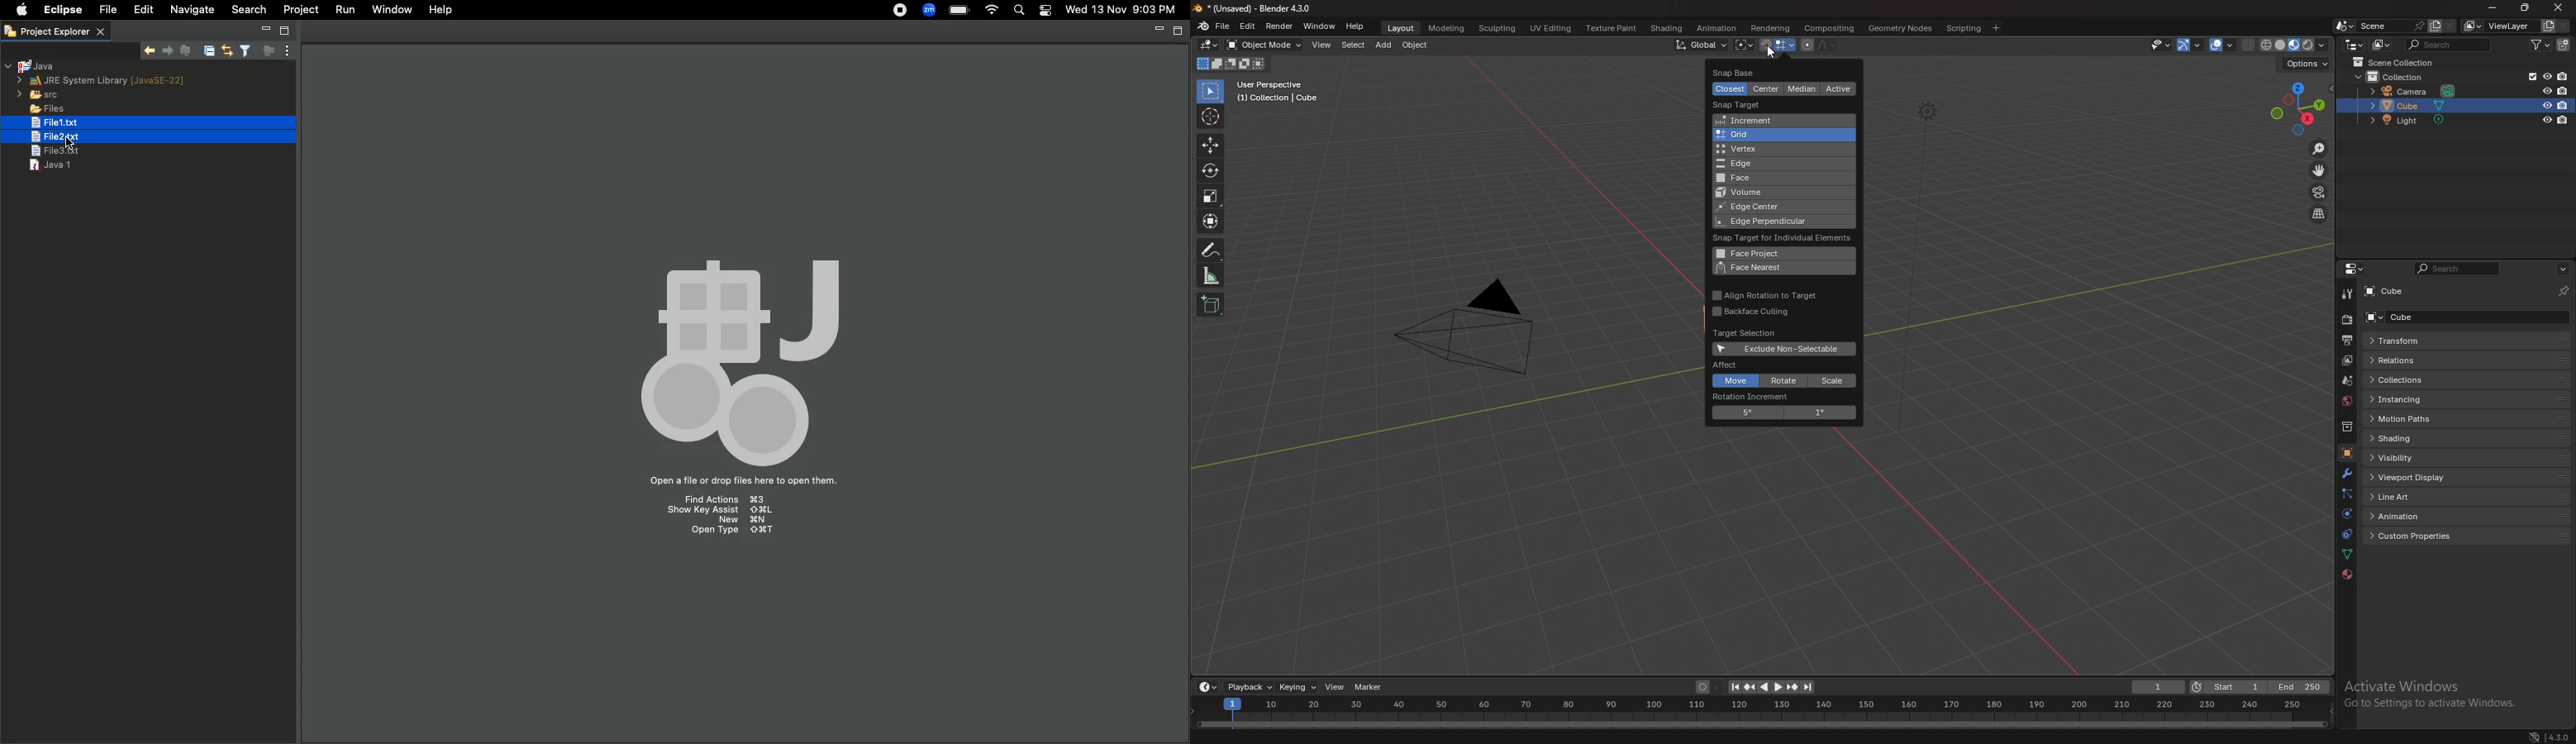 This screenshot has height=756, width=2576. I want to click on Show next match, so click(151, 49).